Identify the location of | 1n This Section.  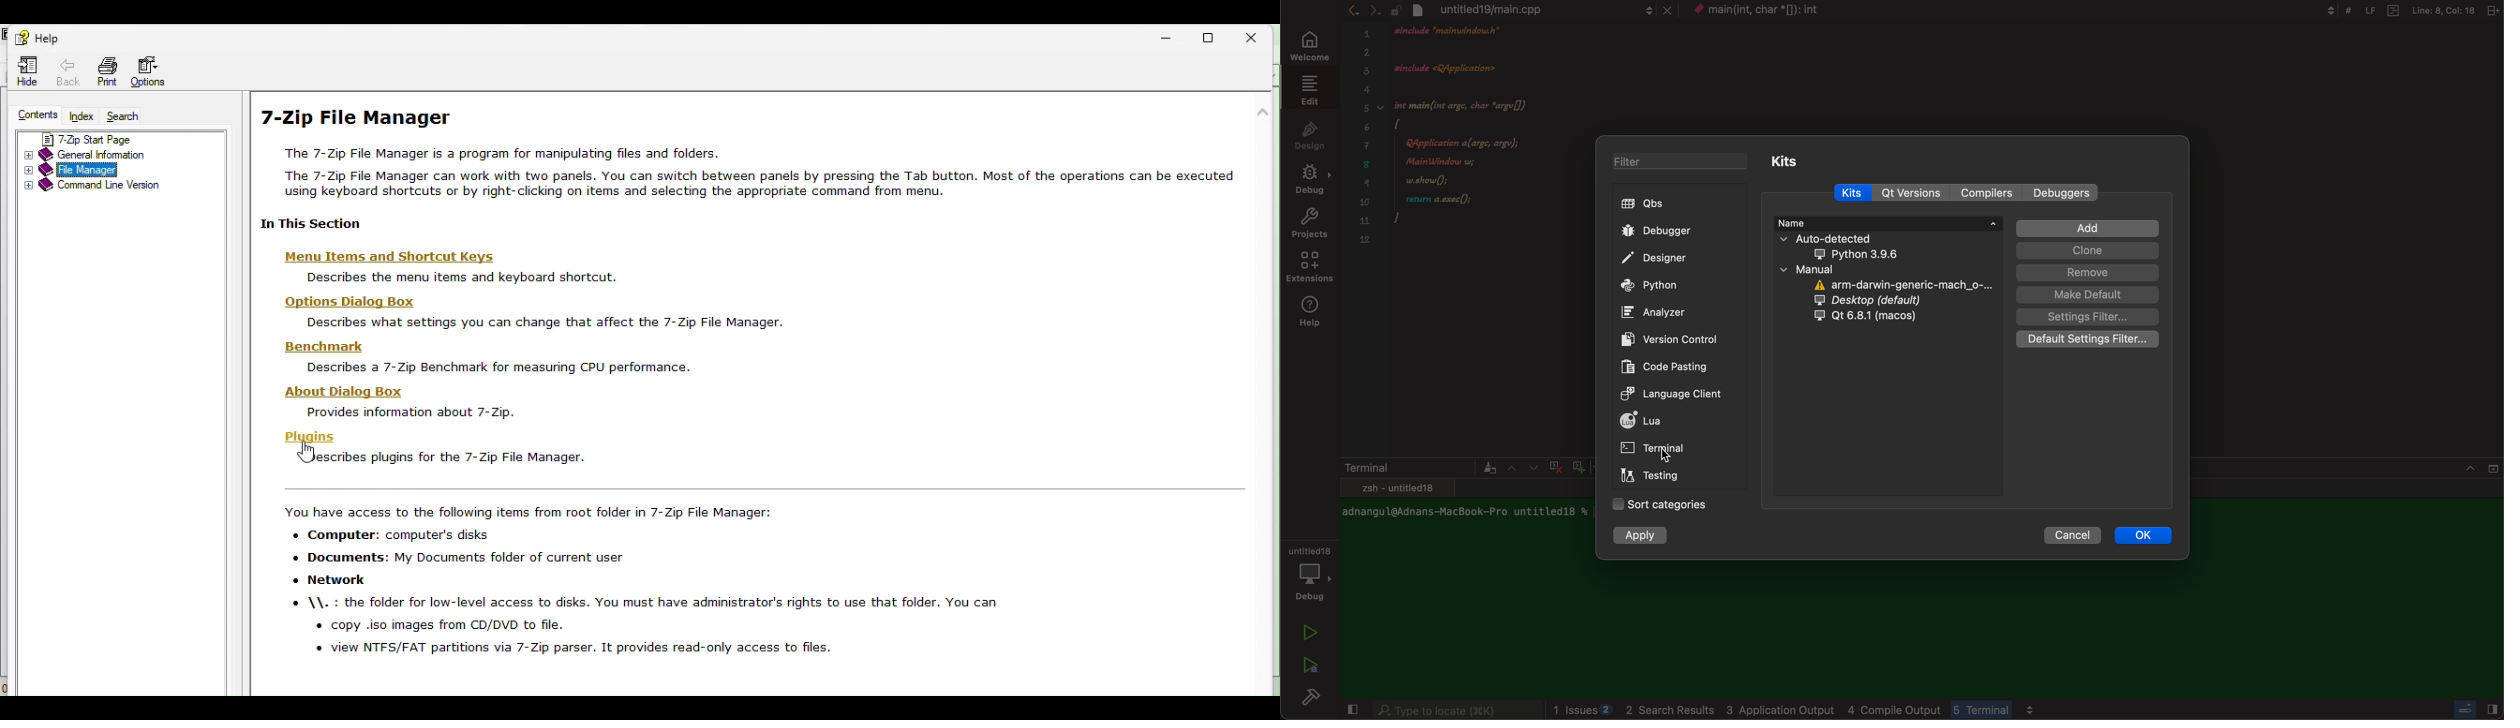
(311, 221).